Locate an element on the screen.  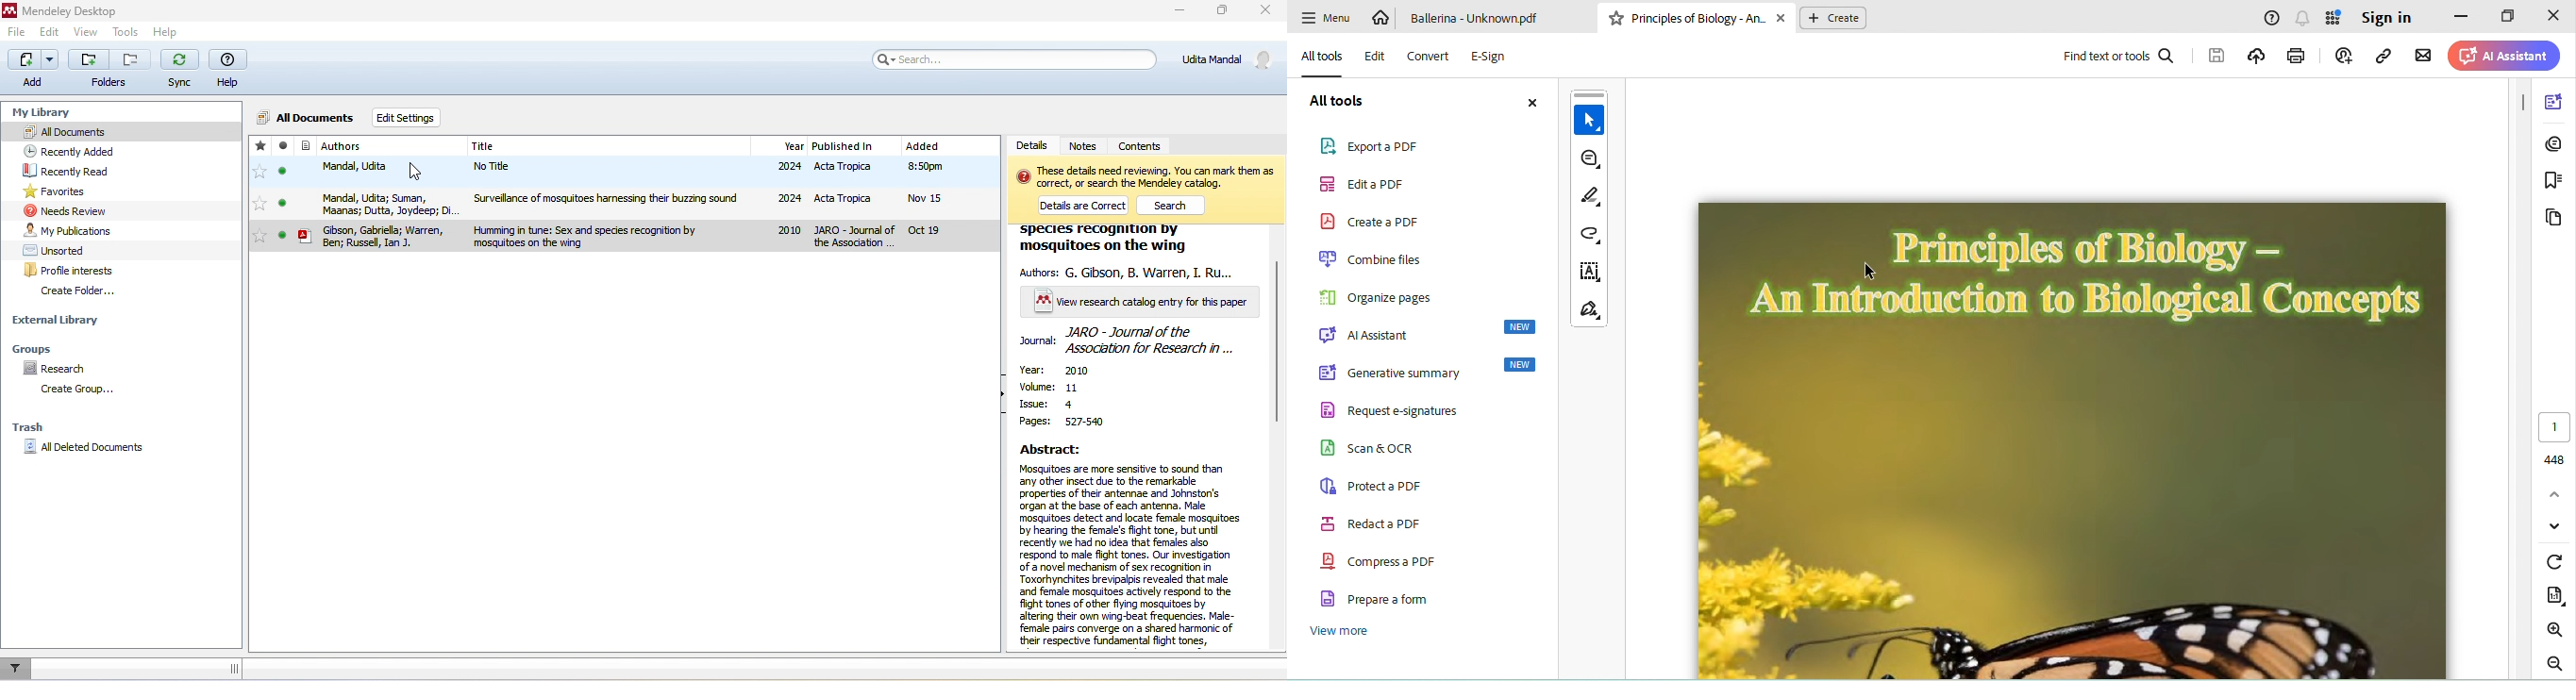
zoom in is located at coordinates (2555, 628).